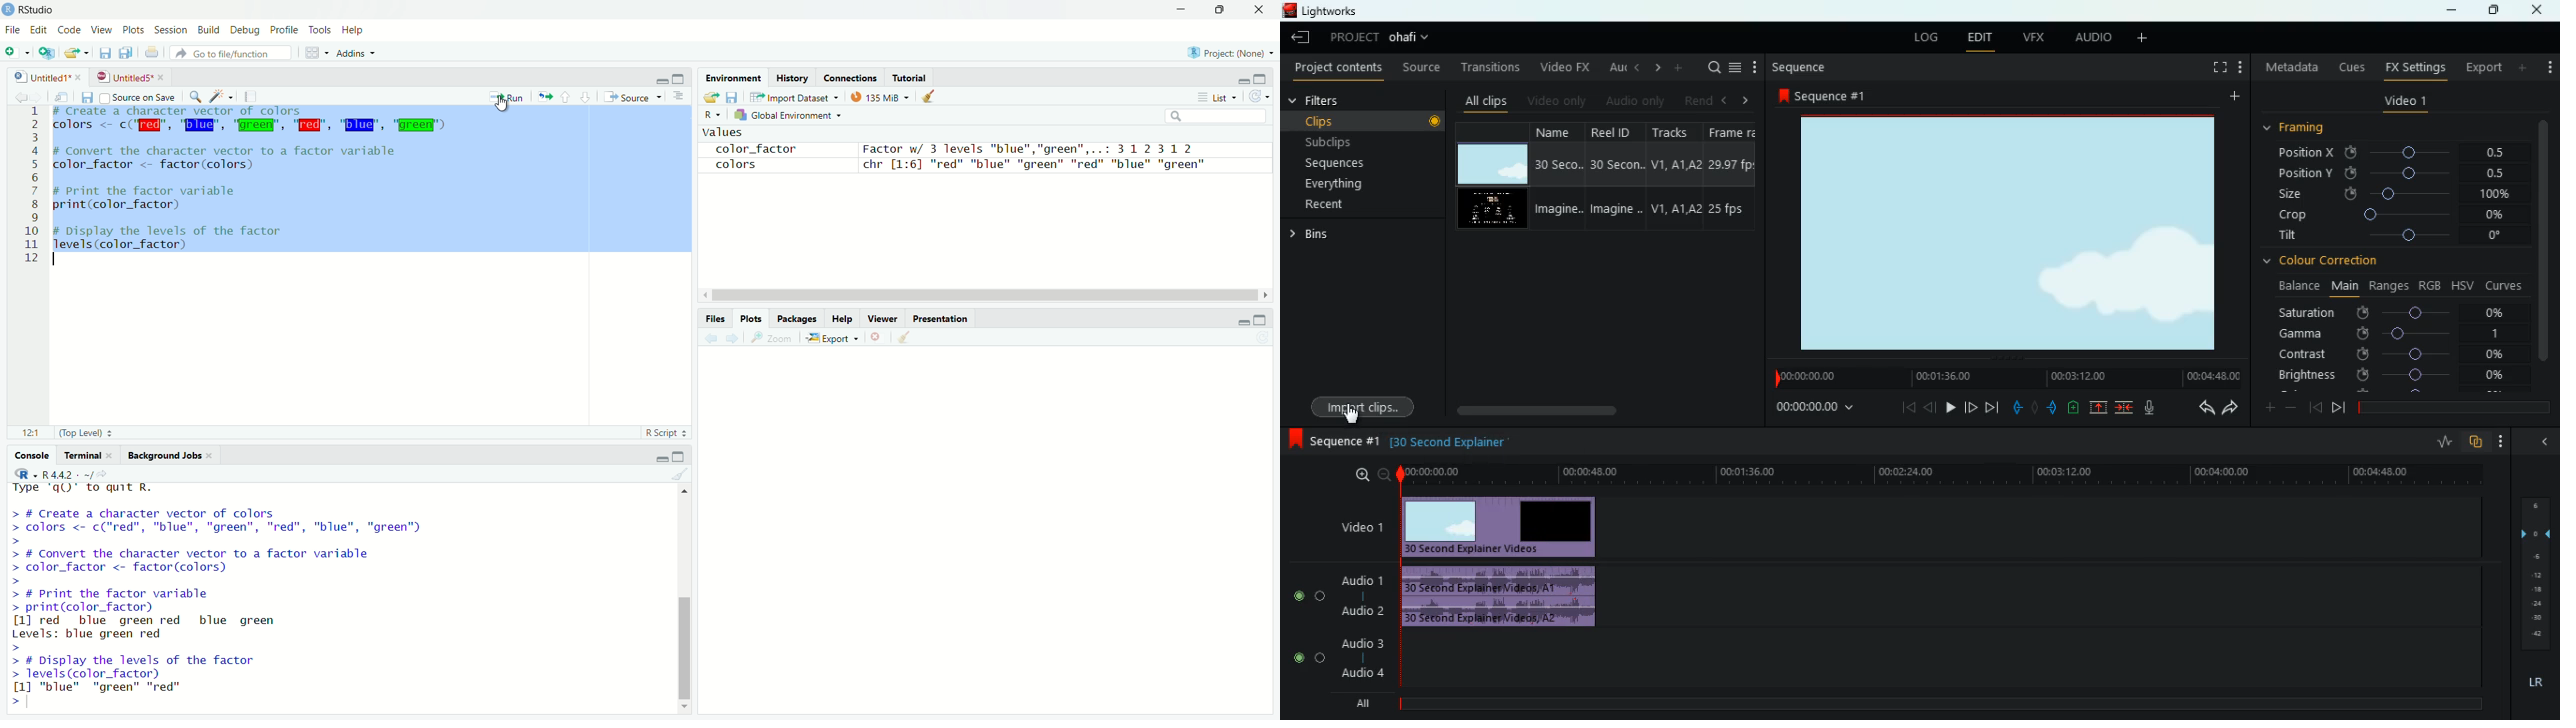  Describe the element at coordinates (230, 54) in the screenshot. I see `go to file/function` at that location.